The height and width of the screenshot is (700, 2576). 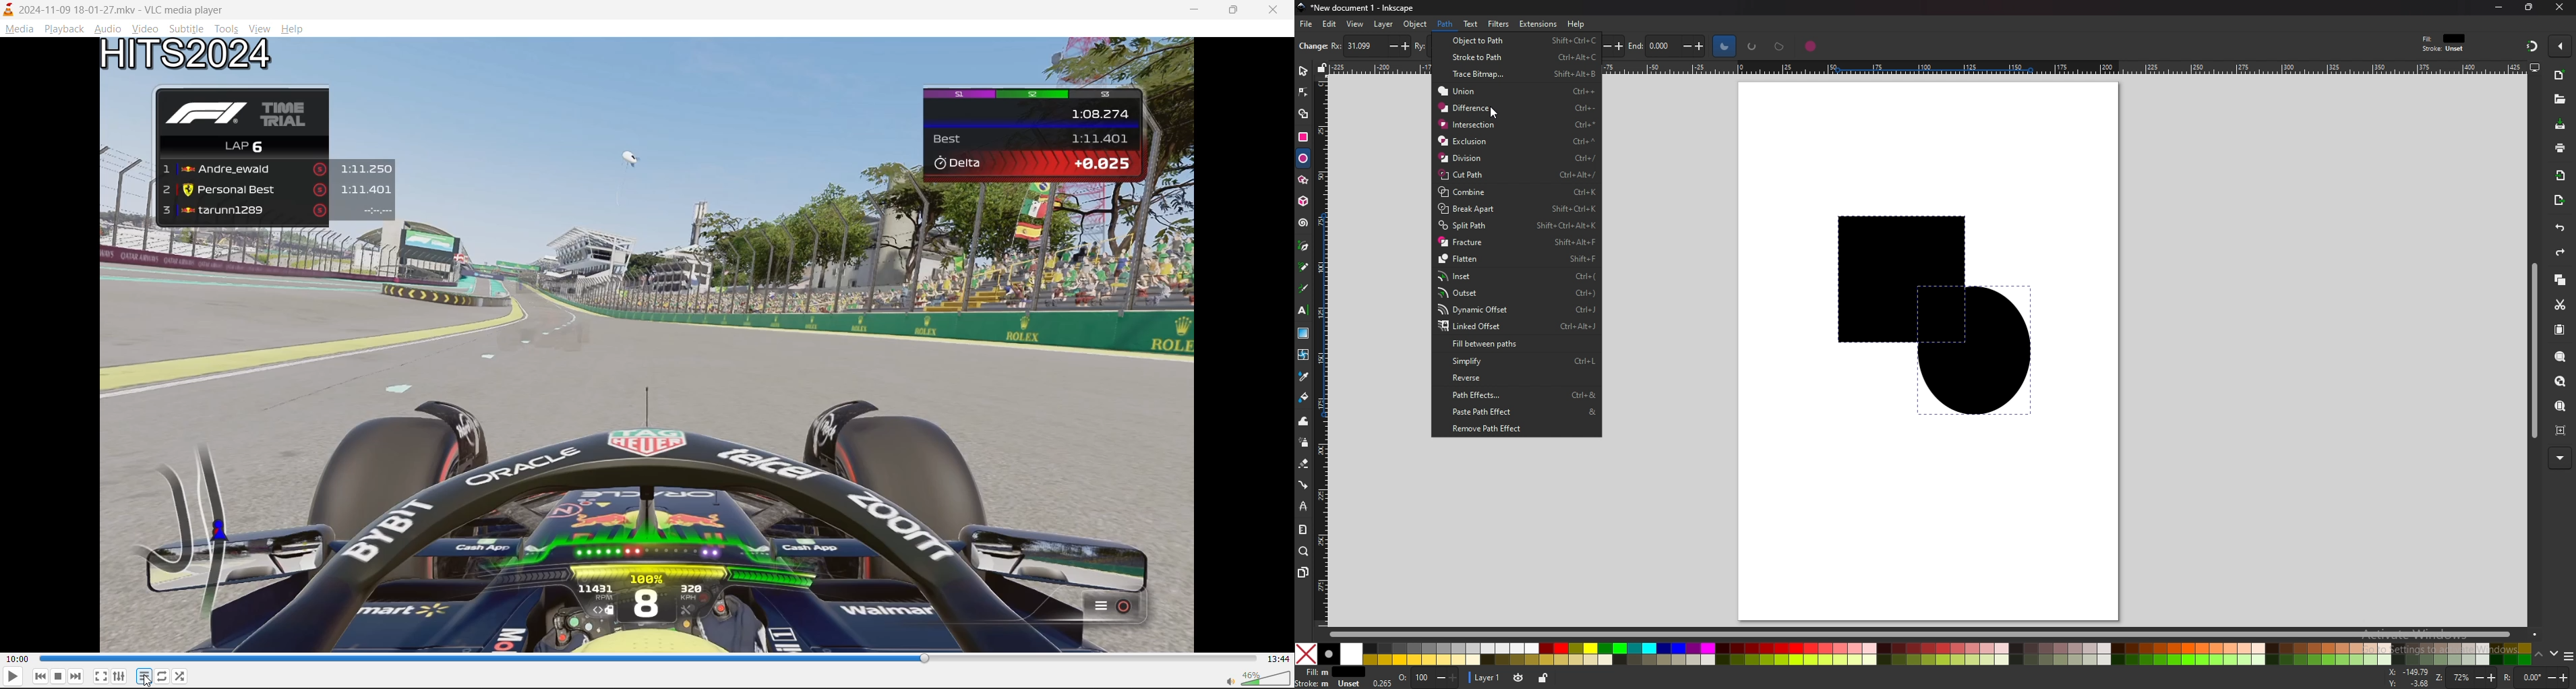 What do you see at coordinates (1517, 395) in the screenshot?
I see `Path Effects` at bounding box center [1517, 395].